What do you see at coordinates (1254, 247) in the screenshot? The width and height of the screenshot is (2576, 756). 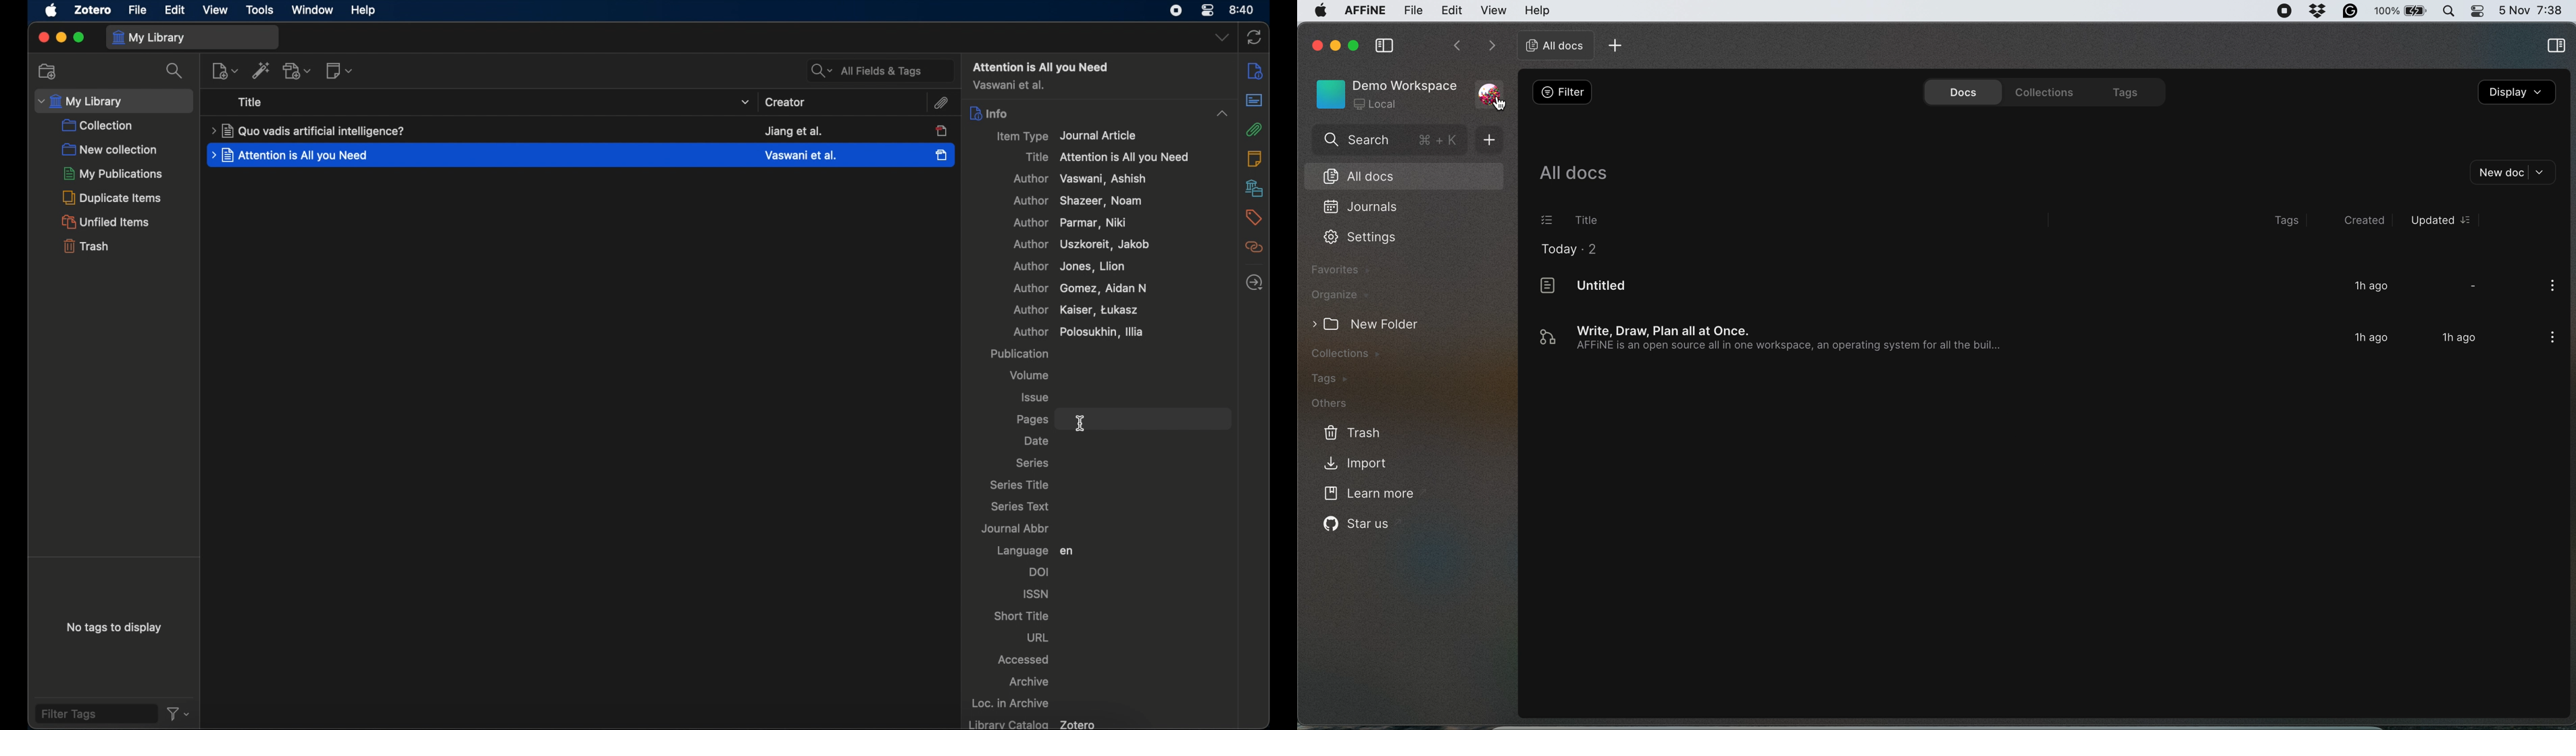 I see `related` at bounding box center [1254, 247].